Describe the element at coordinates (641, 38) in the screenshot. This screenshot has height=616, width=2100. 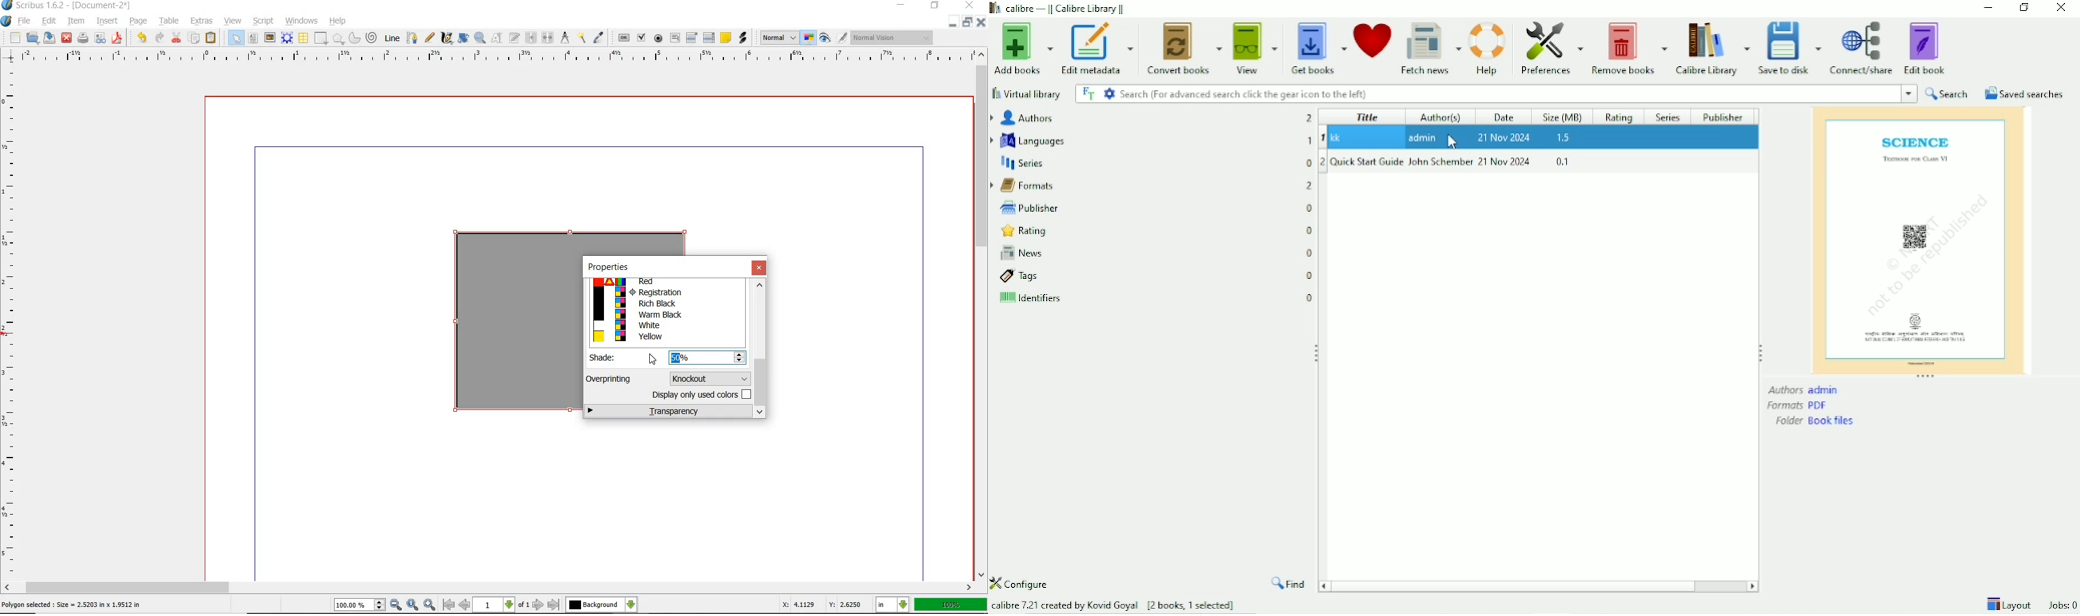
I see `pdf check box` at that location.